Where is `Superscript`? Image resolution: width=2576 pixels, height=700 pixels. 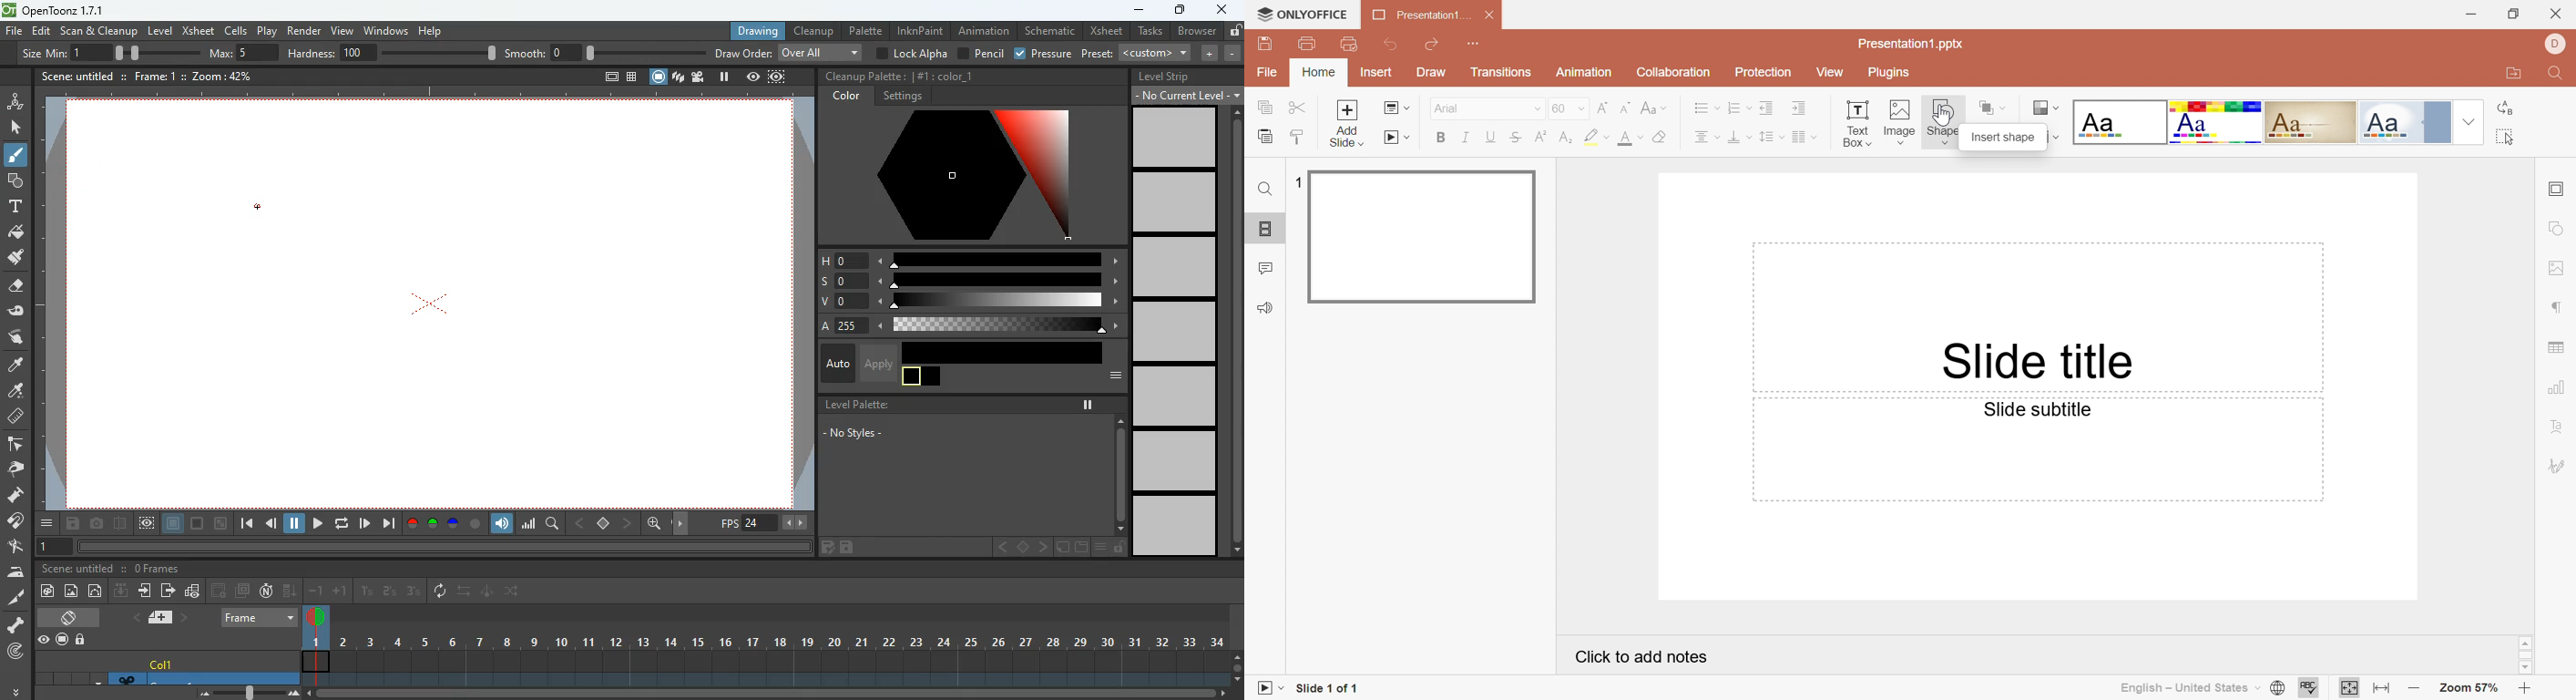 Superscript is located at coordinates (1543, 136).